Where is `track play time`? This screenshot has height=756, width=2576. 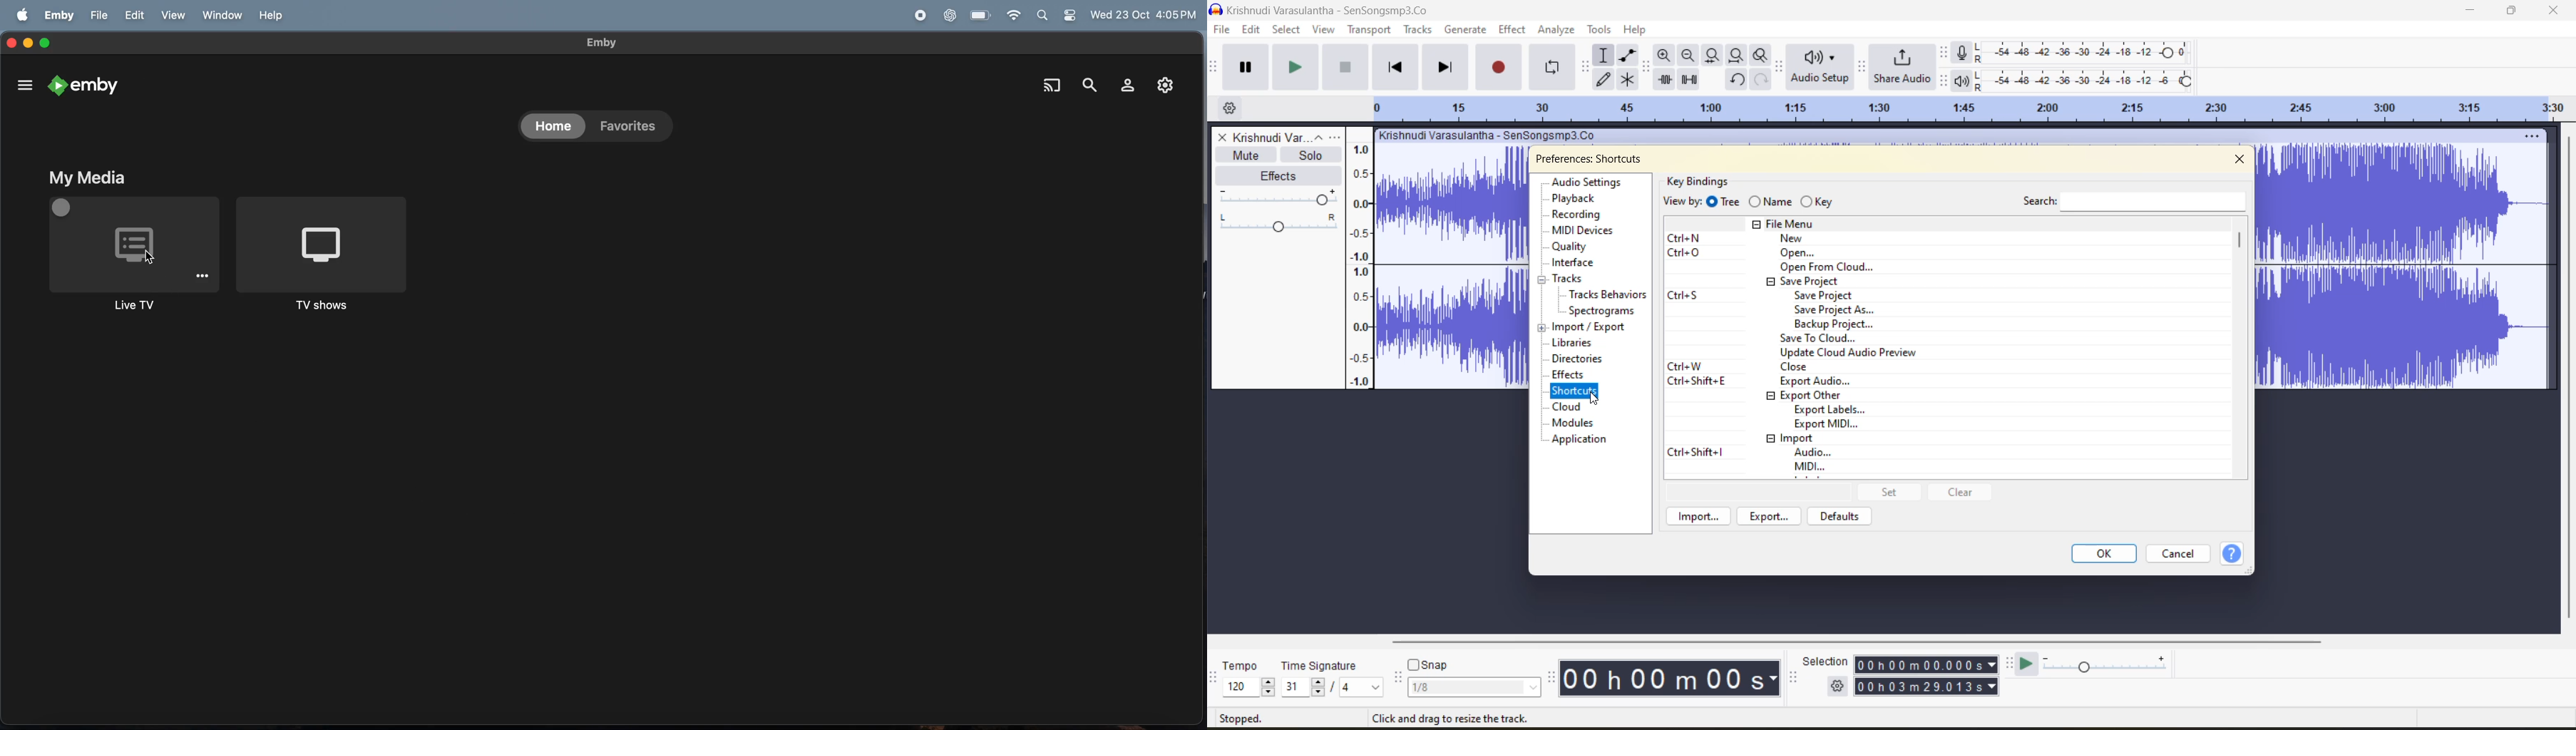 track play time is located at coordinates (1926, 677).